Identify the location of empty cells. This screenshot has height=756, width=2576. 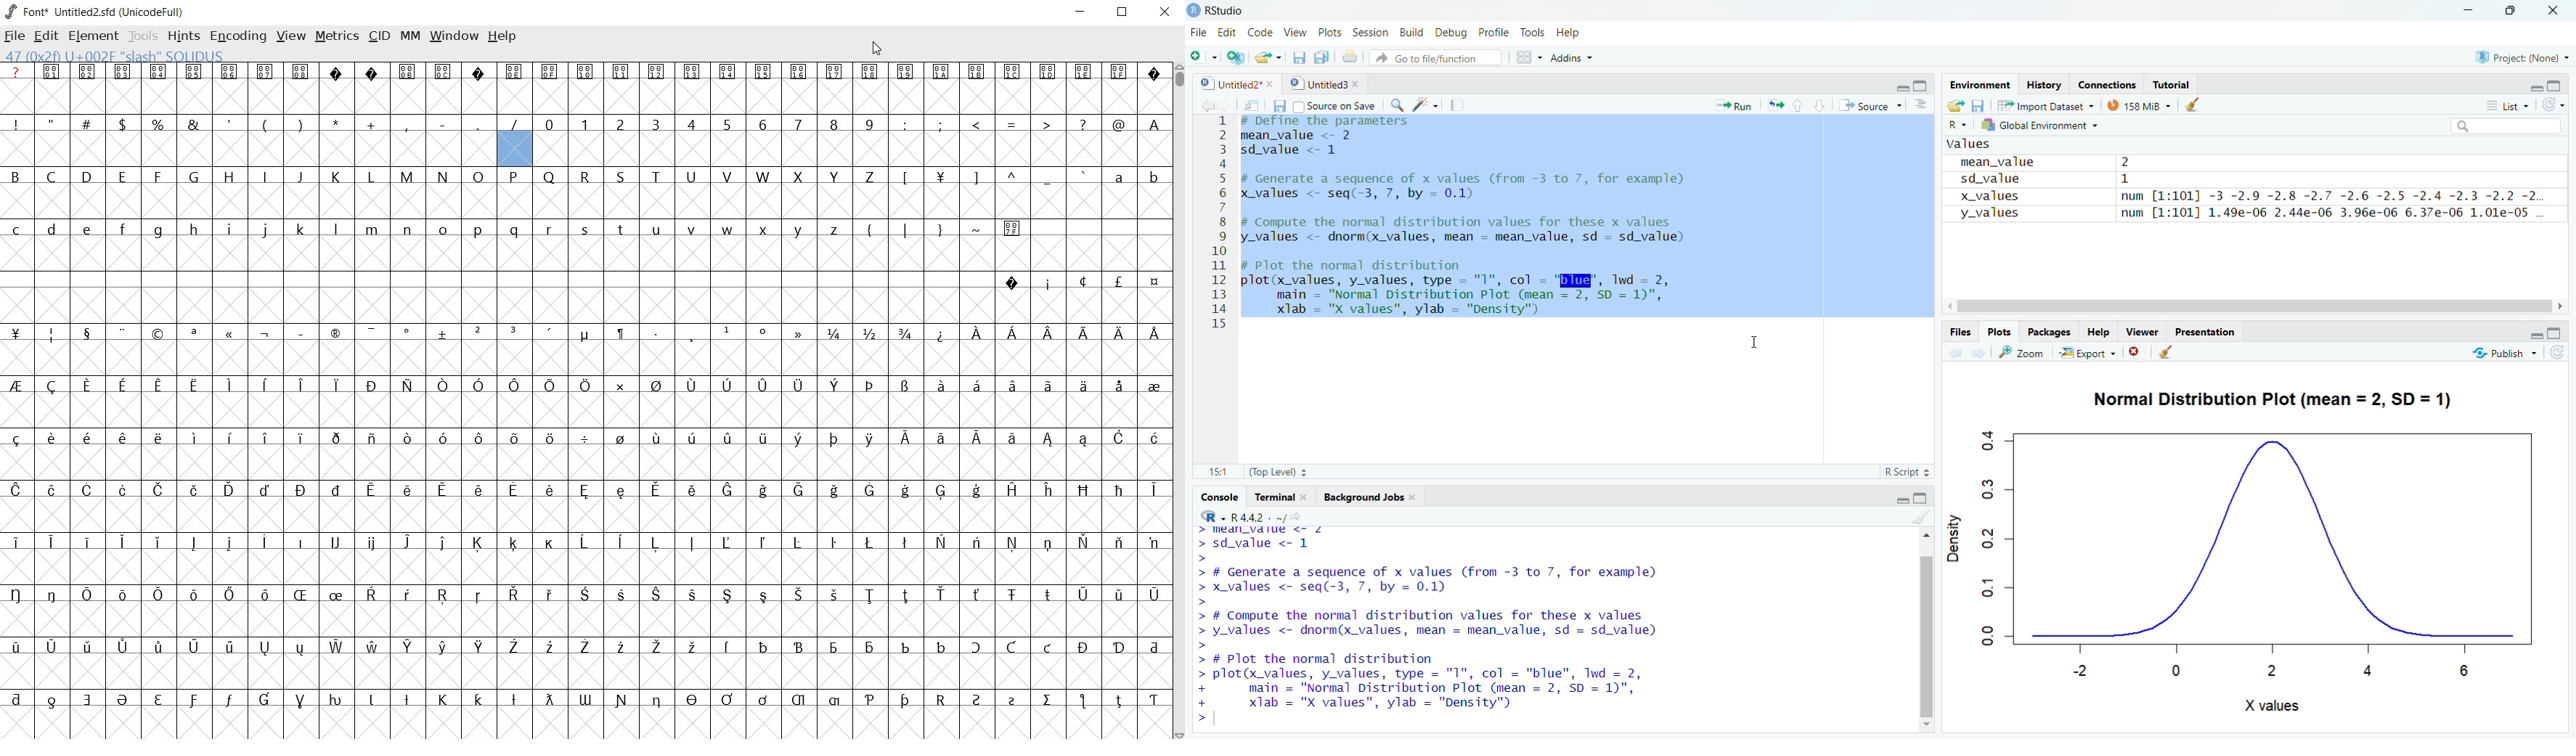
(853, 150).